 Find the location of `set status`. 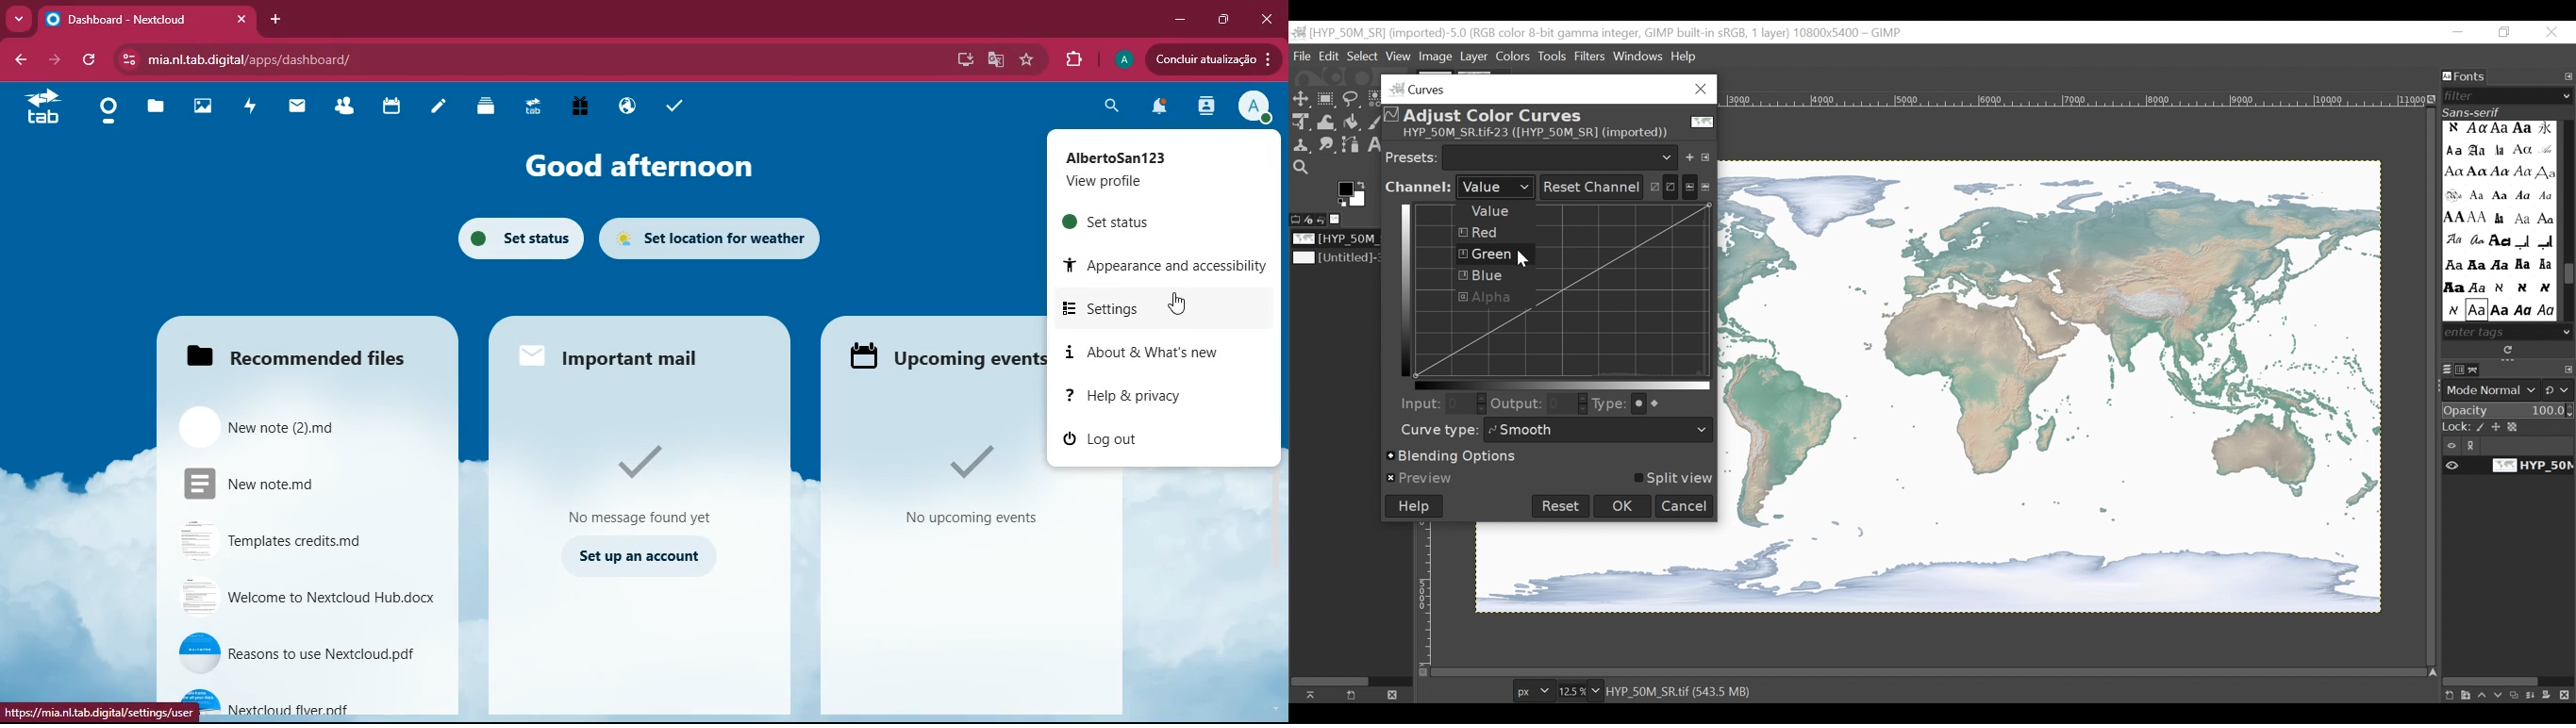

set status is located at coordinates (1155, 221).